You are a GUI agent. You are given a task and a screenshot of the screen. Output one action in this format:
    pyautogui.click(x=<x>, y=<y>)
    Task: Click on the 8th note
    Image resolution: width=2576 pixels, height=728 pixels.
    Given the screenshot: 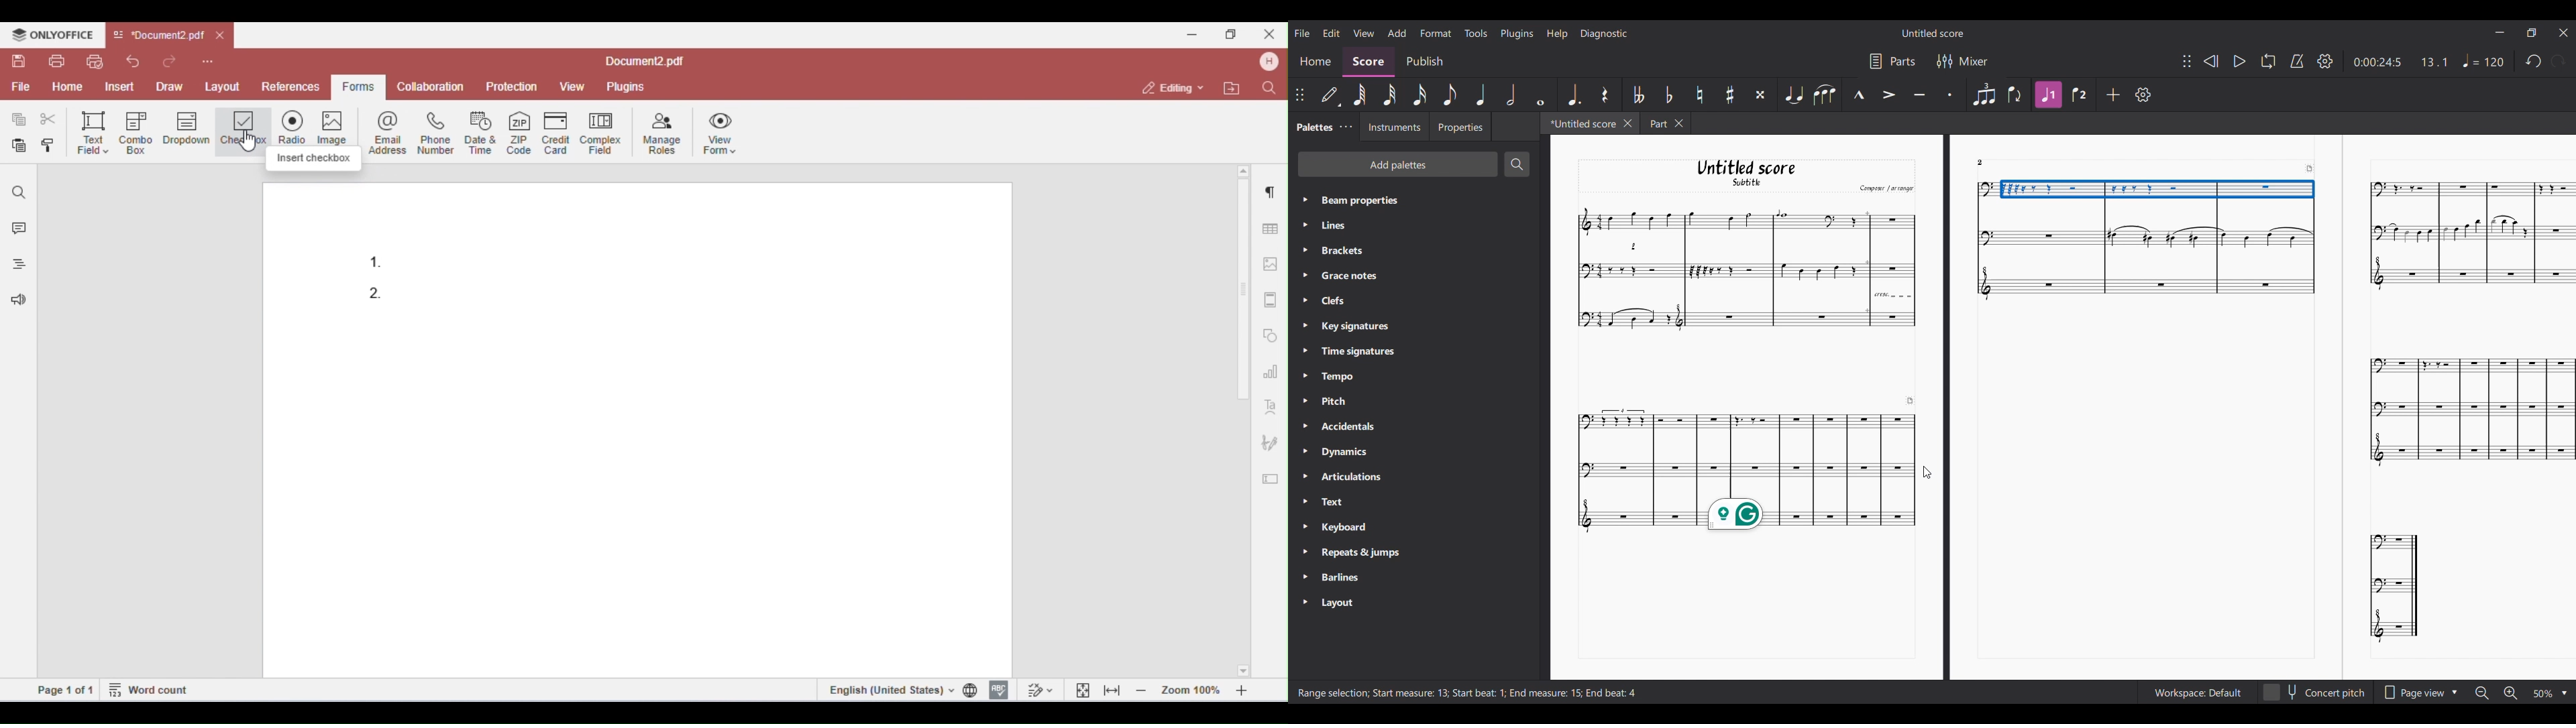 What is the action you would take?
    pyautogui.click(x=1450, y=95)
    